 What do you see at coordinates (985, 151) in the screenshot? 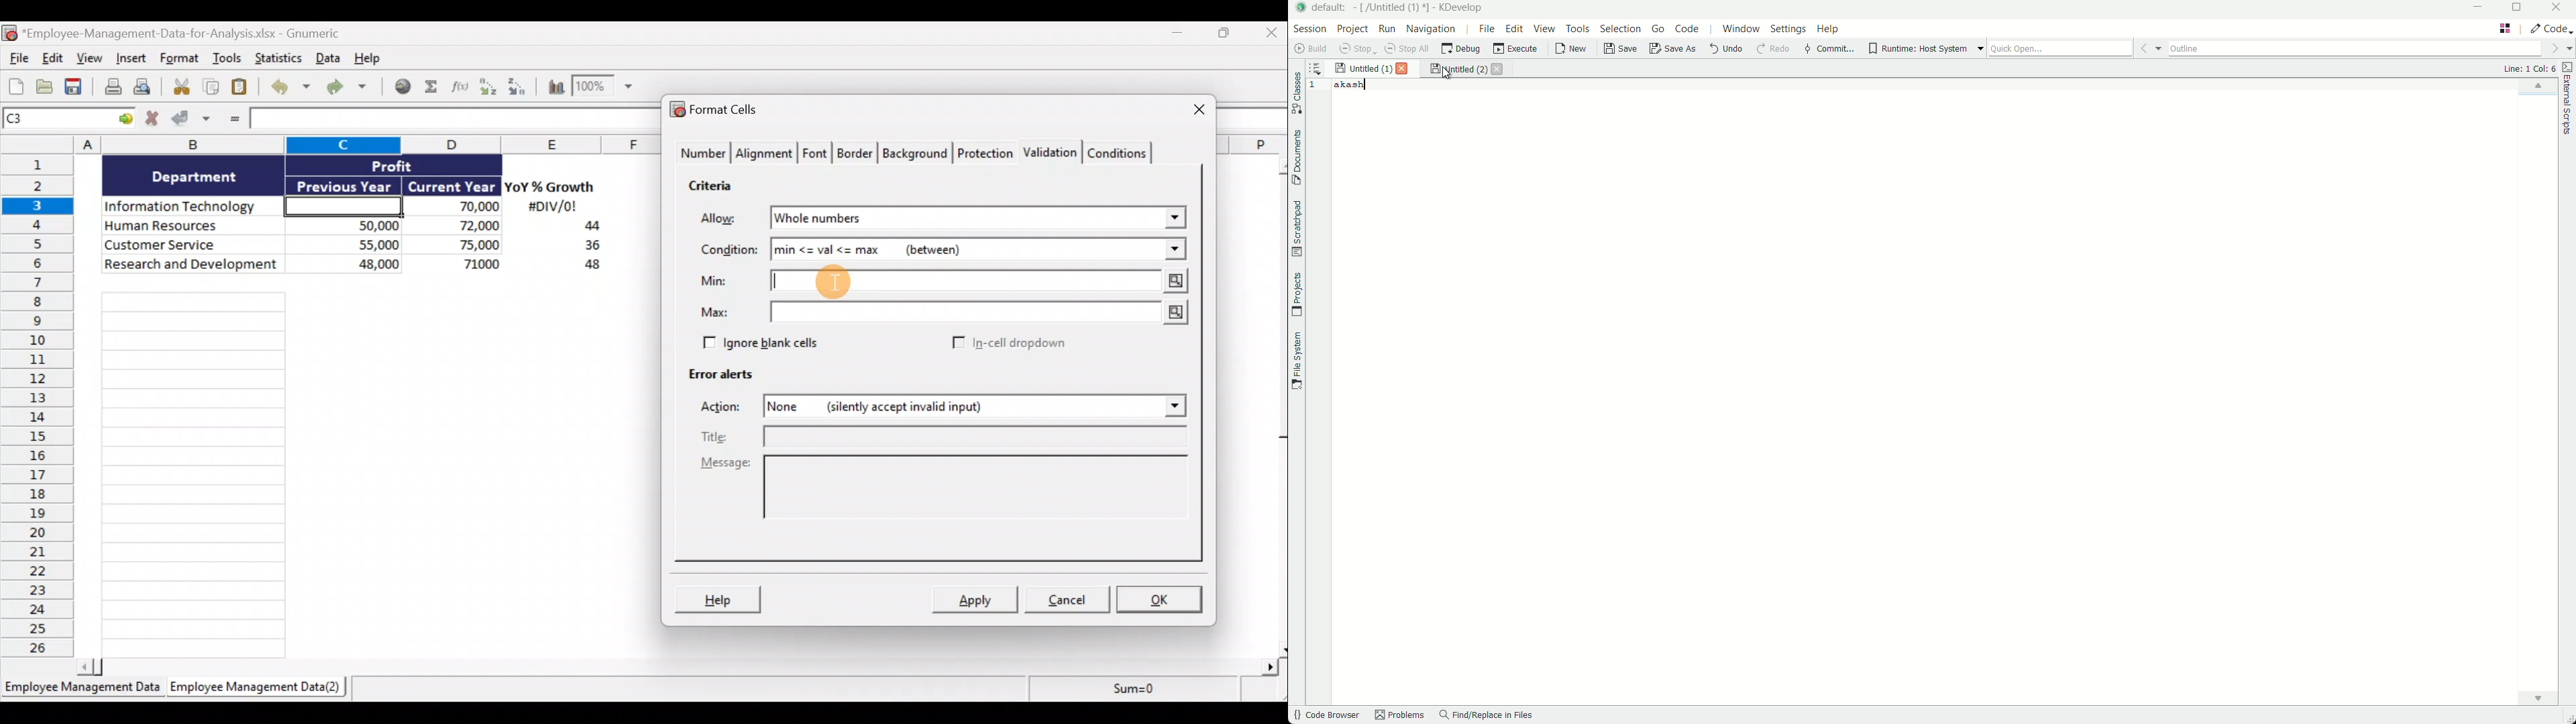
I see `Protection` at bounding box center [985, 151].